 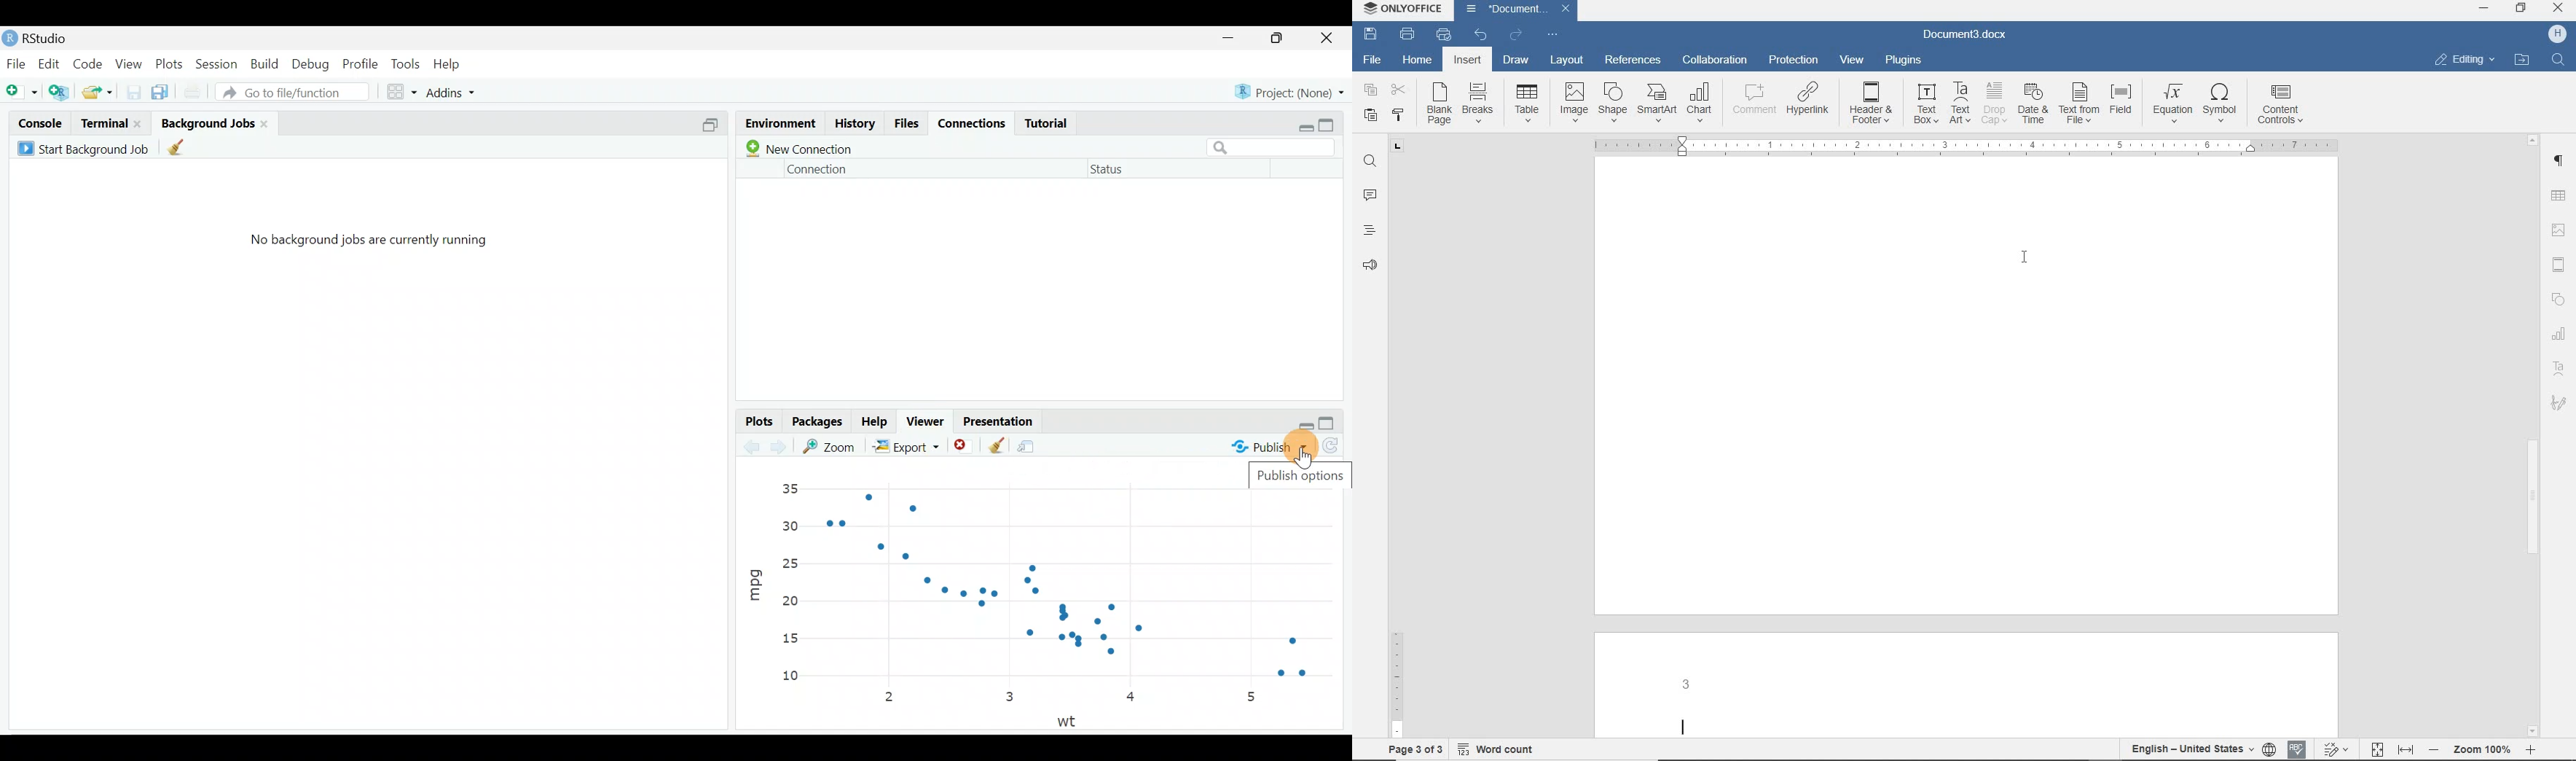 I want to click on Split, so click(x=709, y=128).